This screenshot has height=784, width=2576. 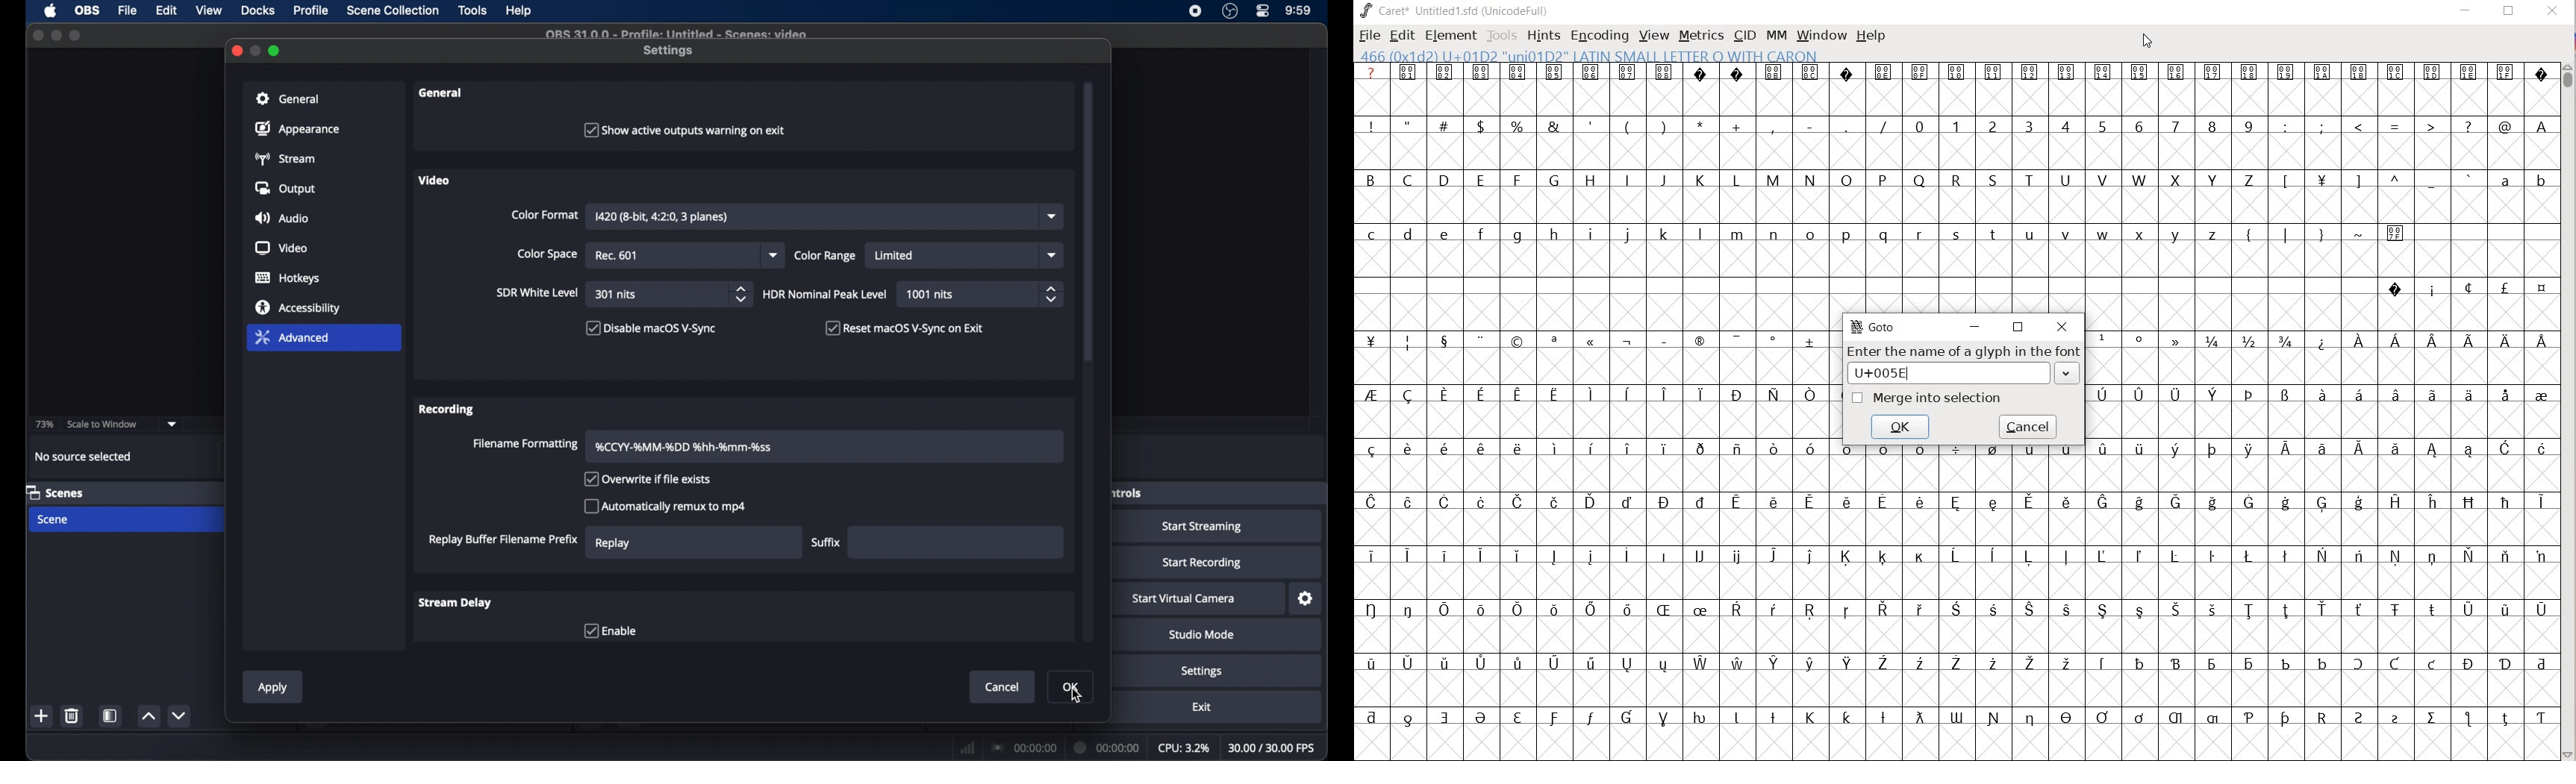 What do you see at coordinates (128, 9) in the screenshot?
I see `file` at bounding box center [128, 9].